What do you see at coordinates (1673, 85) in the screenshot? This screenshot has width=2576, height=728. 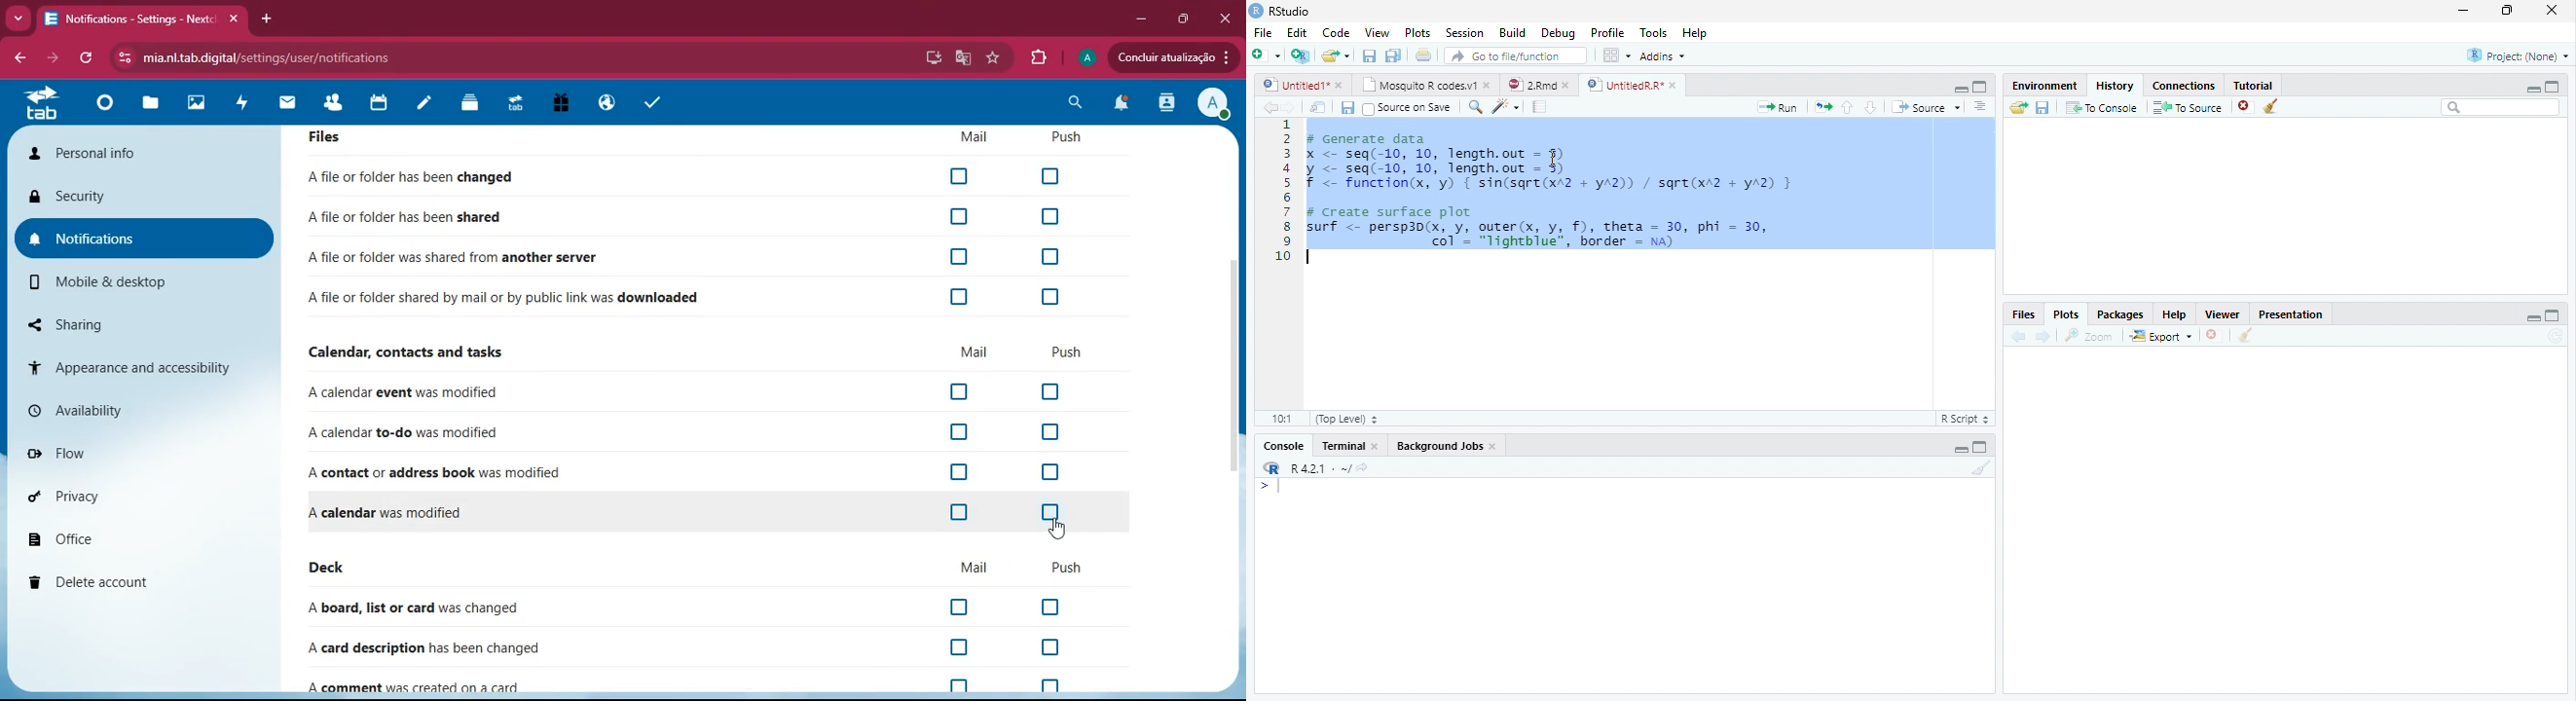 I see `close` at bounding box center [1673, 85].